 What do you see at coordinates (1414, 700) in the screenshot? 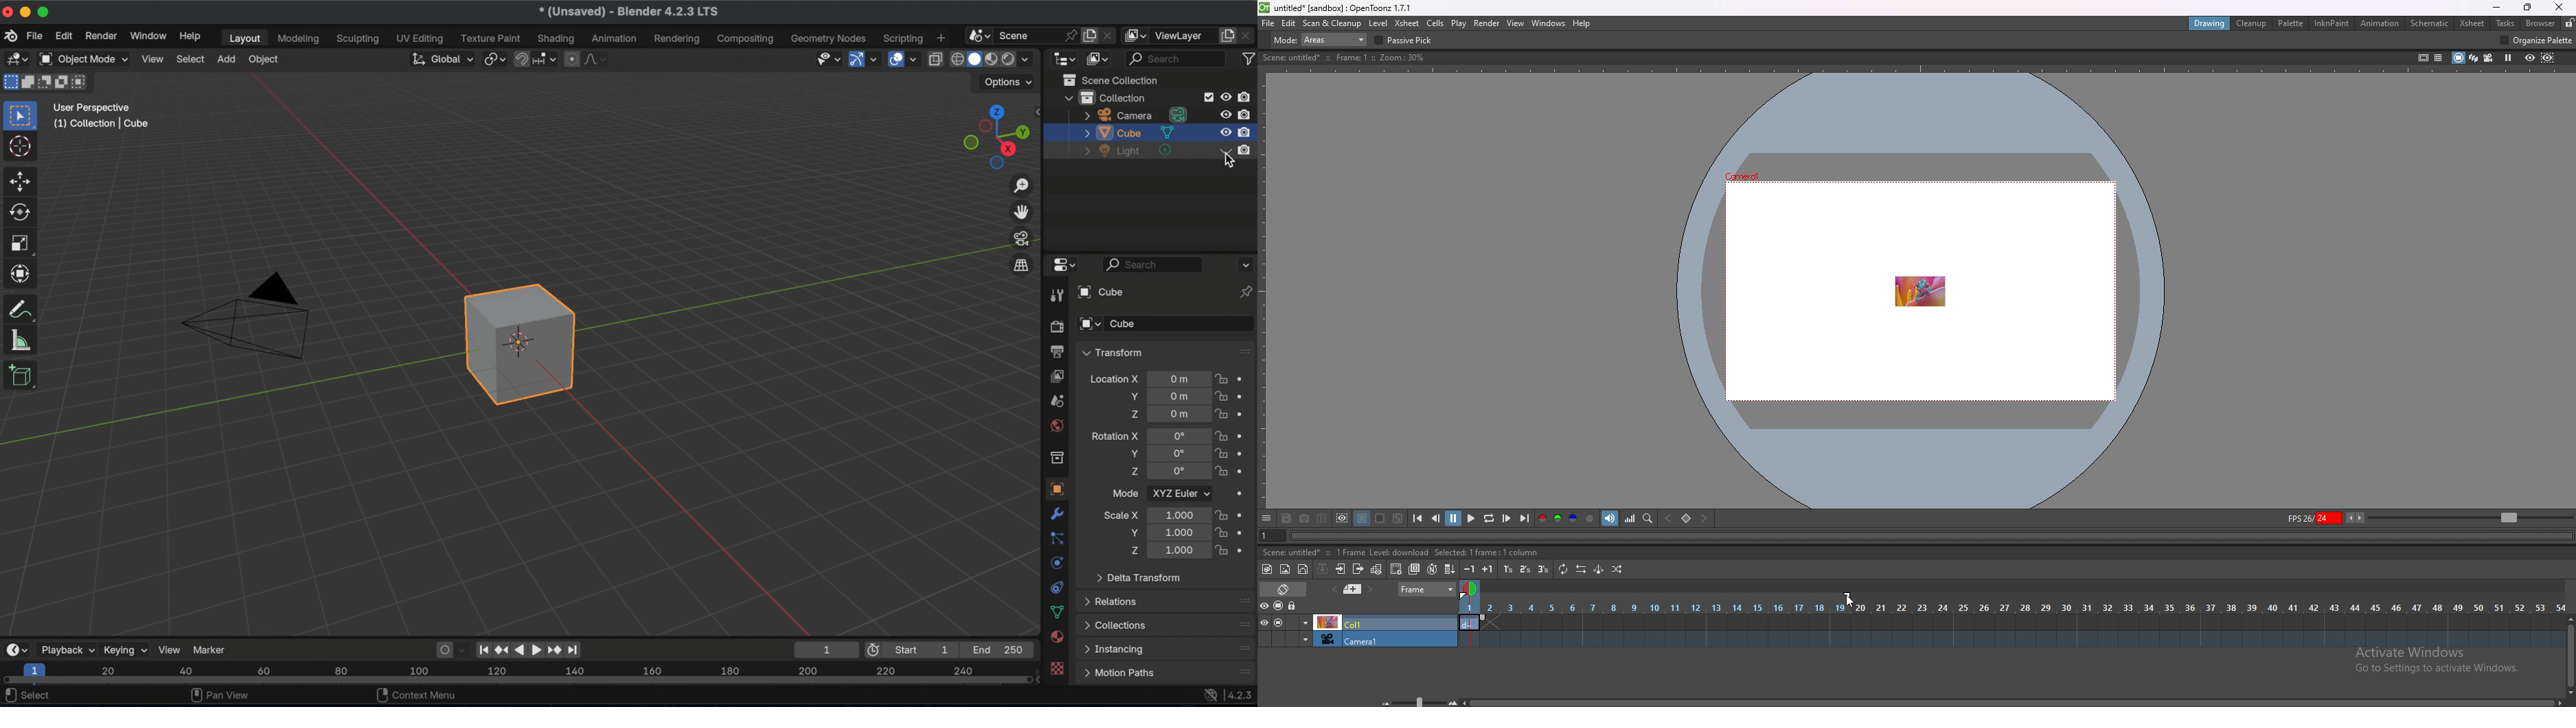
I see `zoom` at bounding box center [1414, 700].